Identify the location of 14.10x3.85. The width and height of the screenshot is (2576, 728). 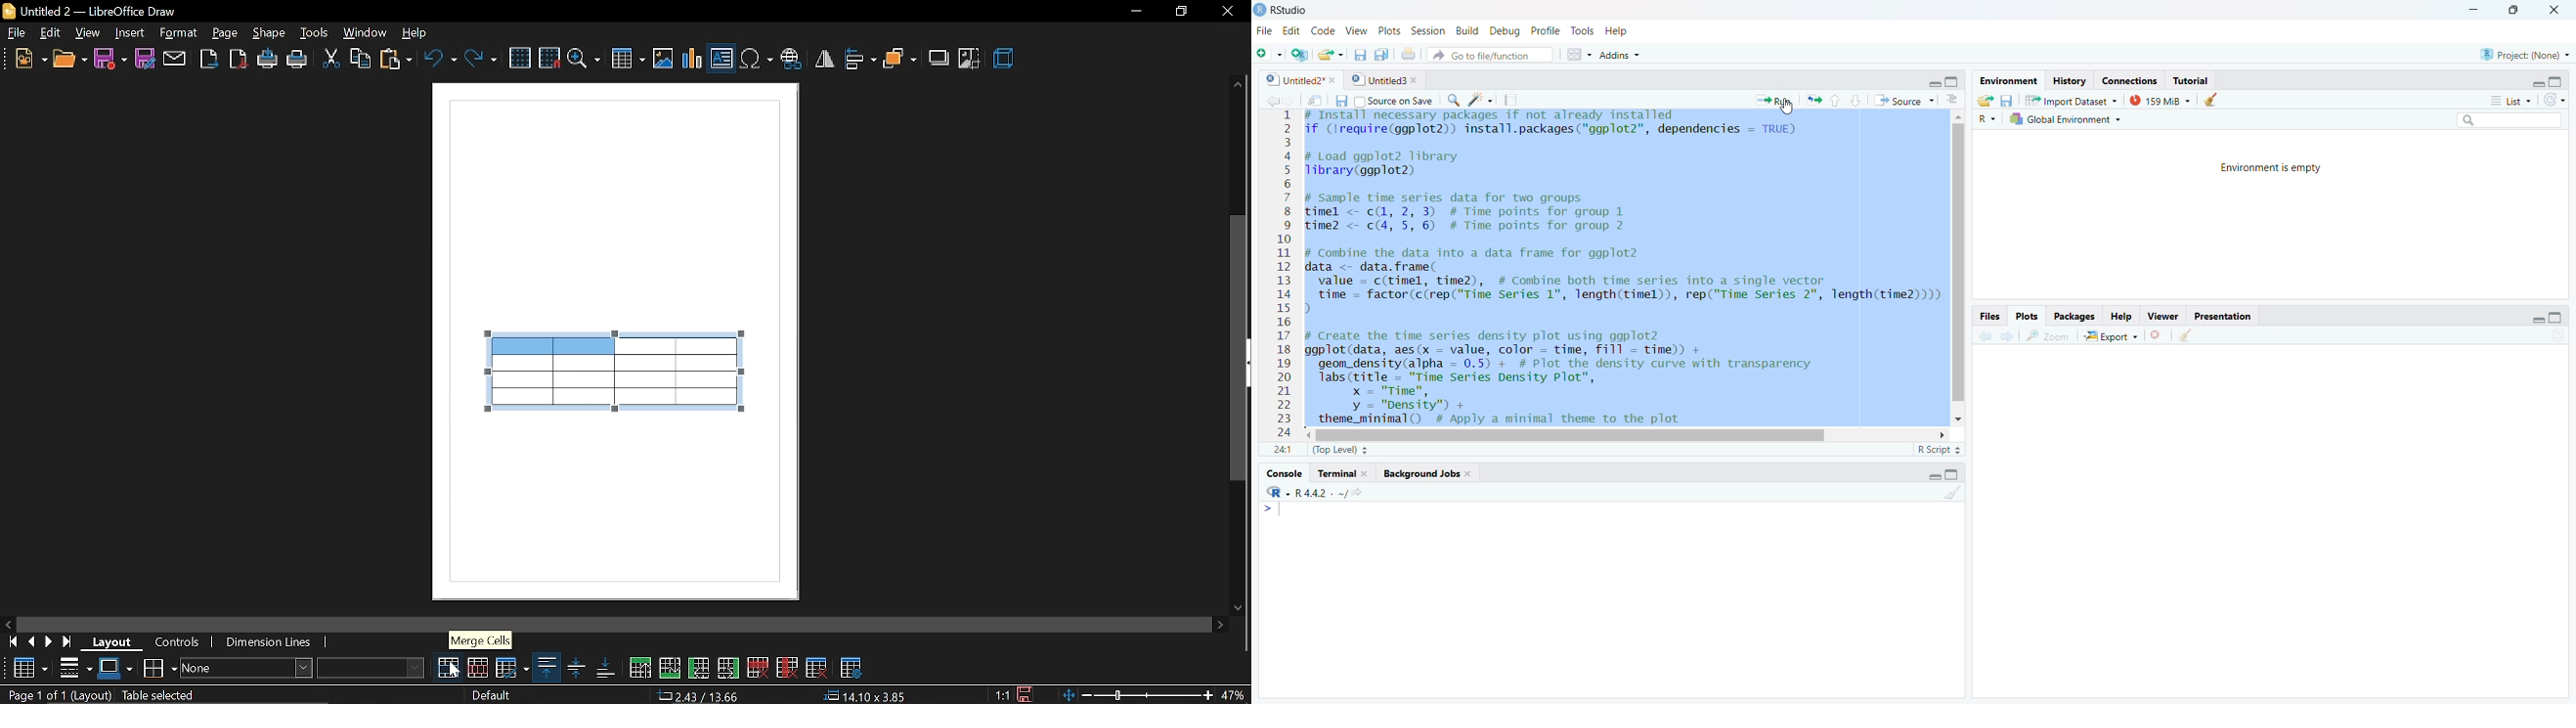
(866, 697).